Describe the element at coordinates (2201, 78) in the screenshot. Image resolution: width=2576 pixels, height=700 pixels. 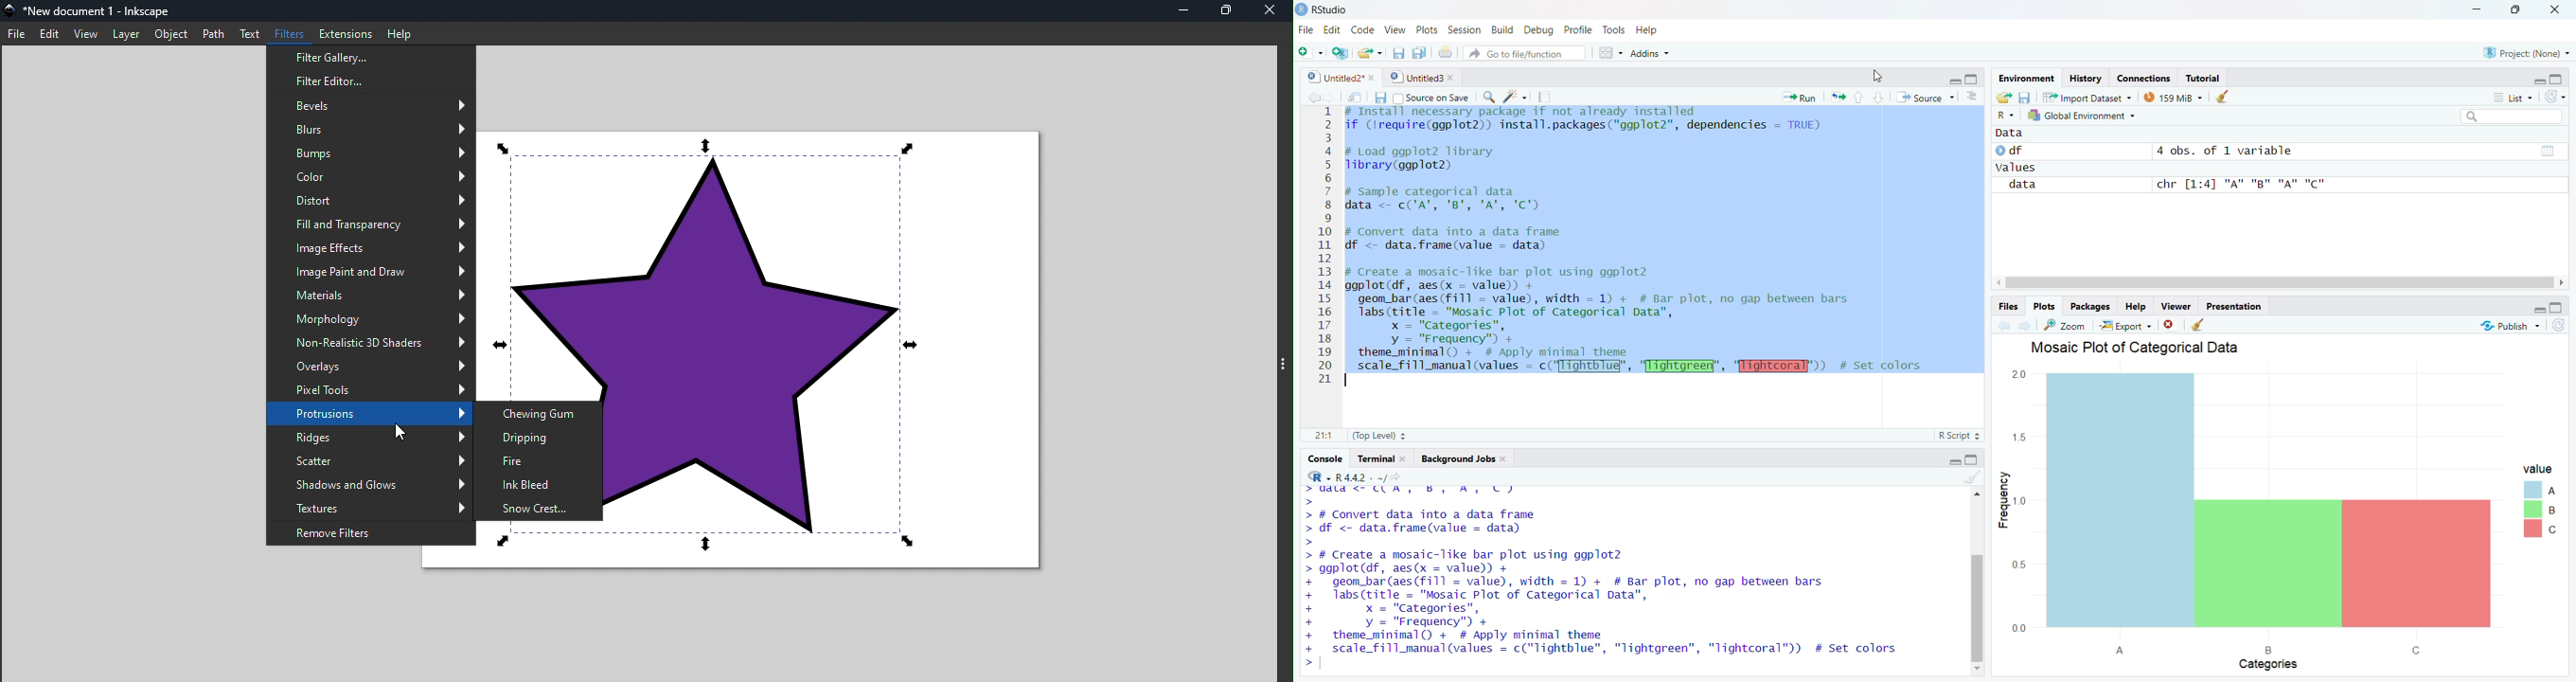
I see `Tutorial` at that location.